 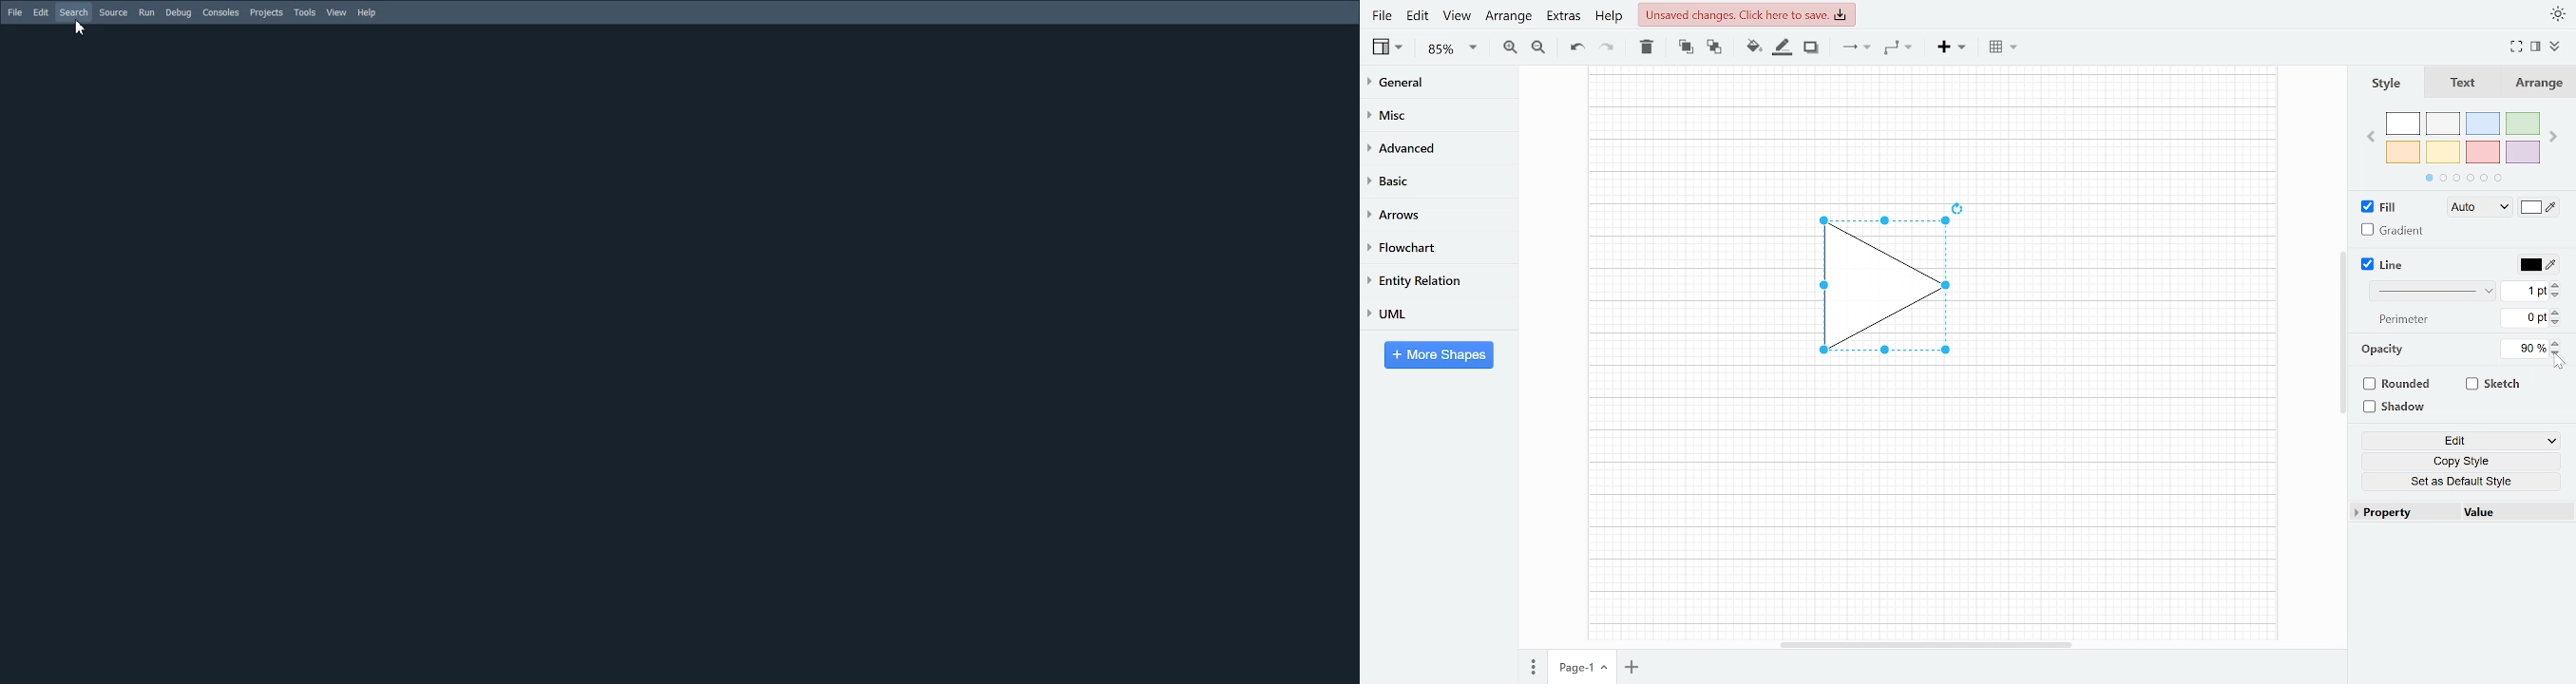 What do you see at coordinates (1439, 354) in the screenshot?
I see `More shapes` at bounding box center [1439, 354].